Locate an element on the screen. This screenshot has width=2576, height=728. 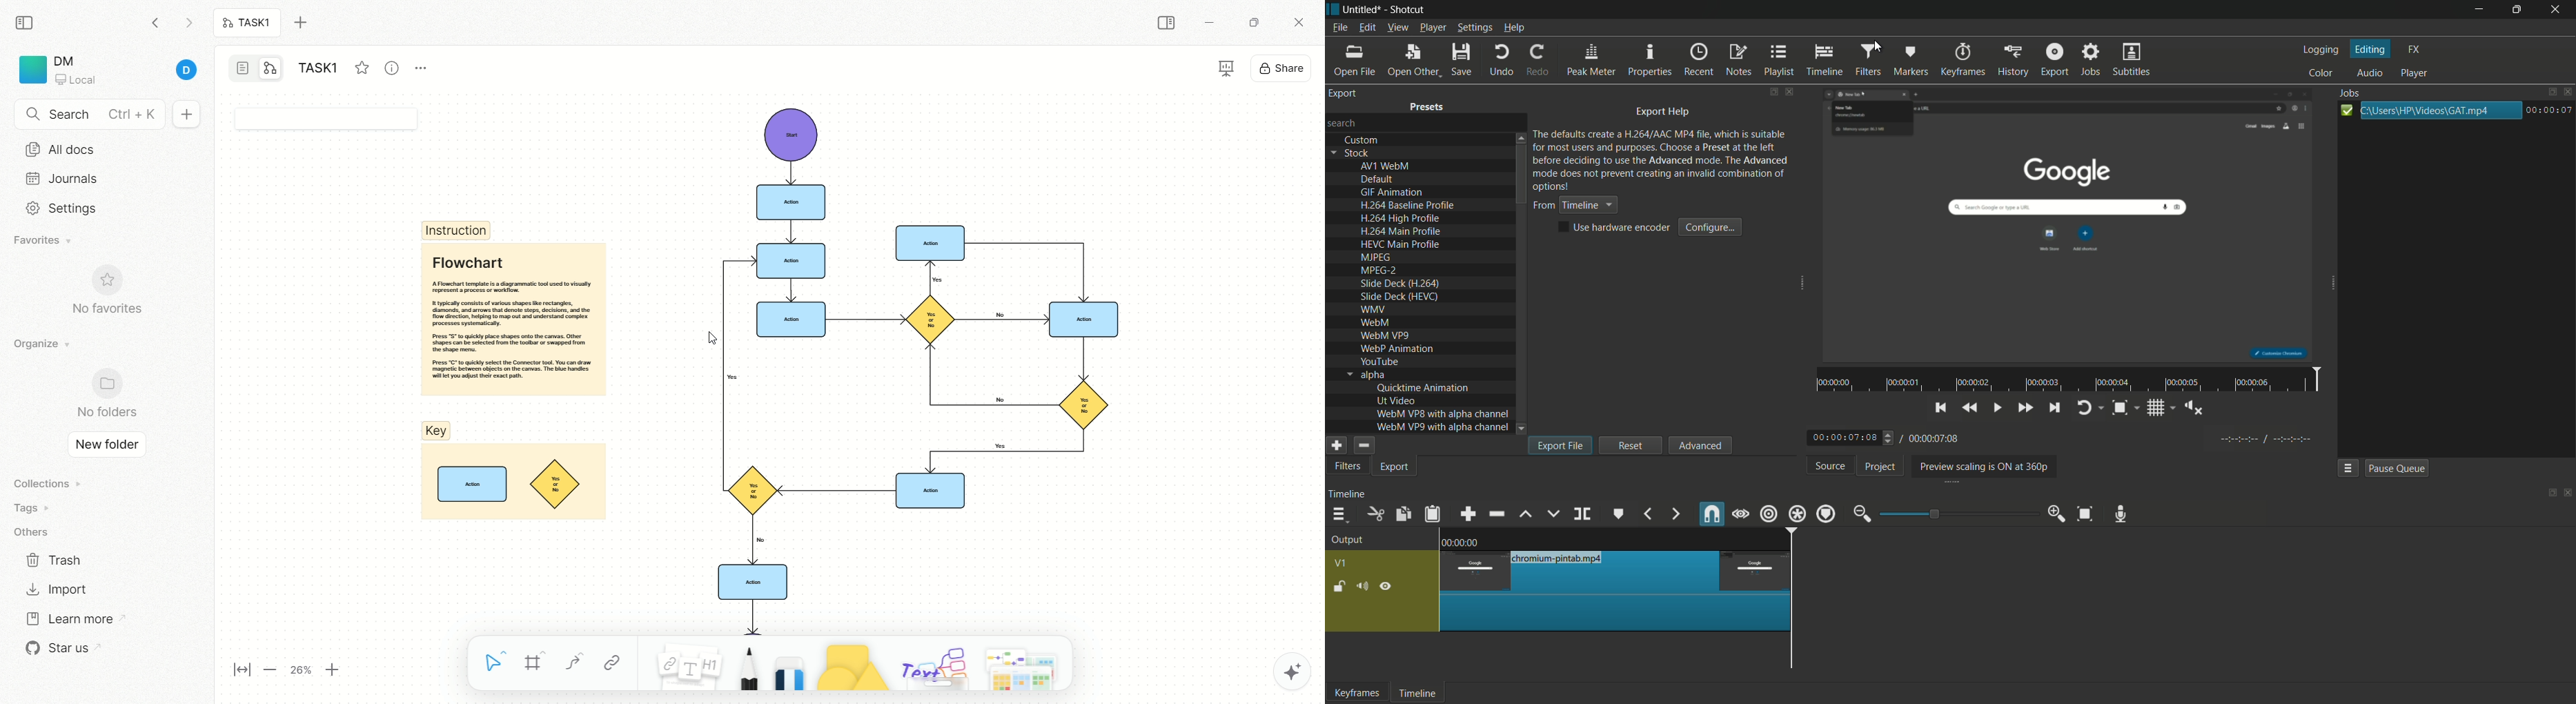
cut is located at coordinates (1375, 515).